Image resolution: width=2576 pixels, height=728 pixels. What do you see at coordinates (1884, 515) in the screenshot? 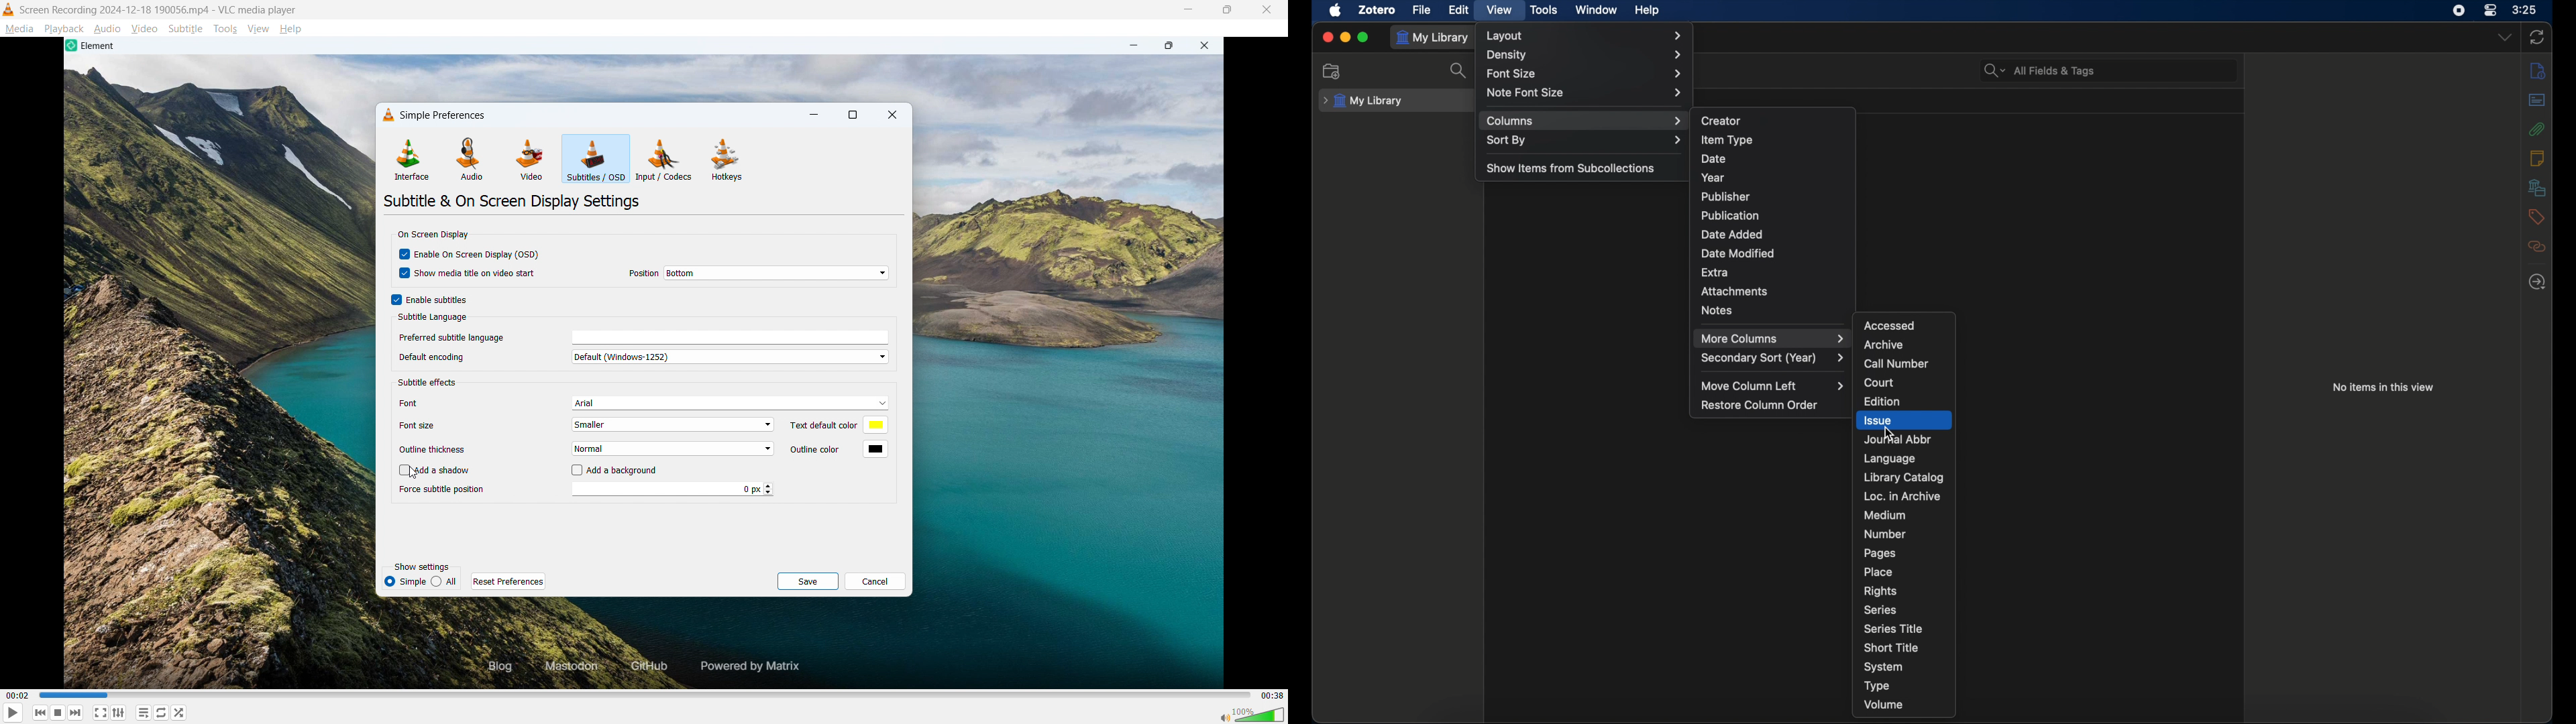
I see `medium` at bounding box center [1884, 515].